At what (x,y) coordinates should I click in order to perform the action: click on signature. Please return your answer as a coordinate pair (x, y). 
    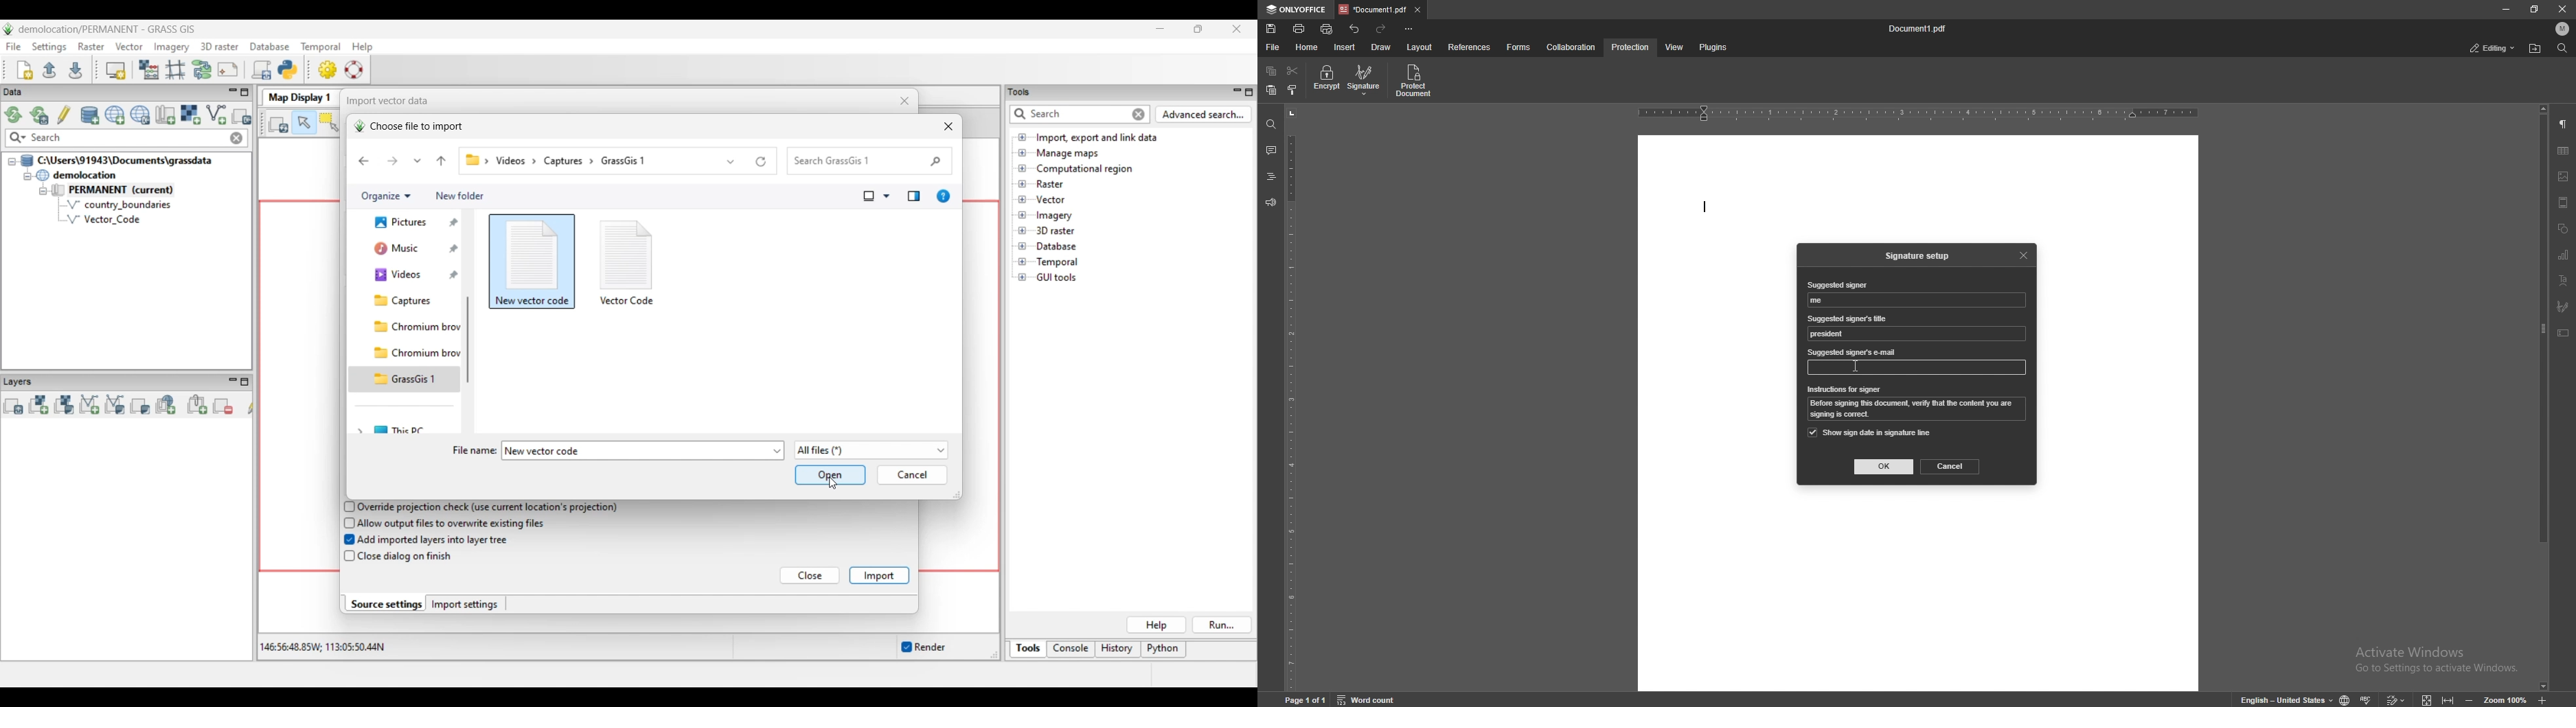
    Looking at the image, I should click on (1365, 80).